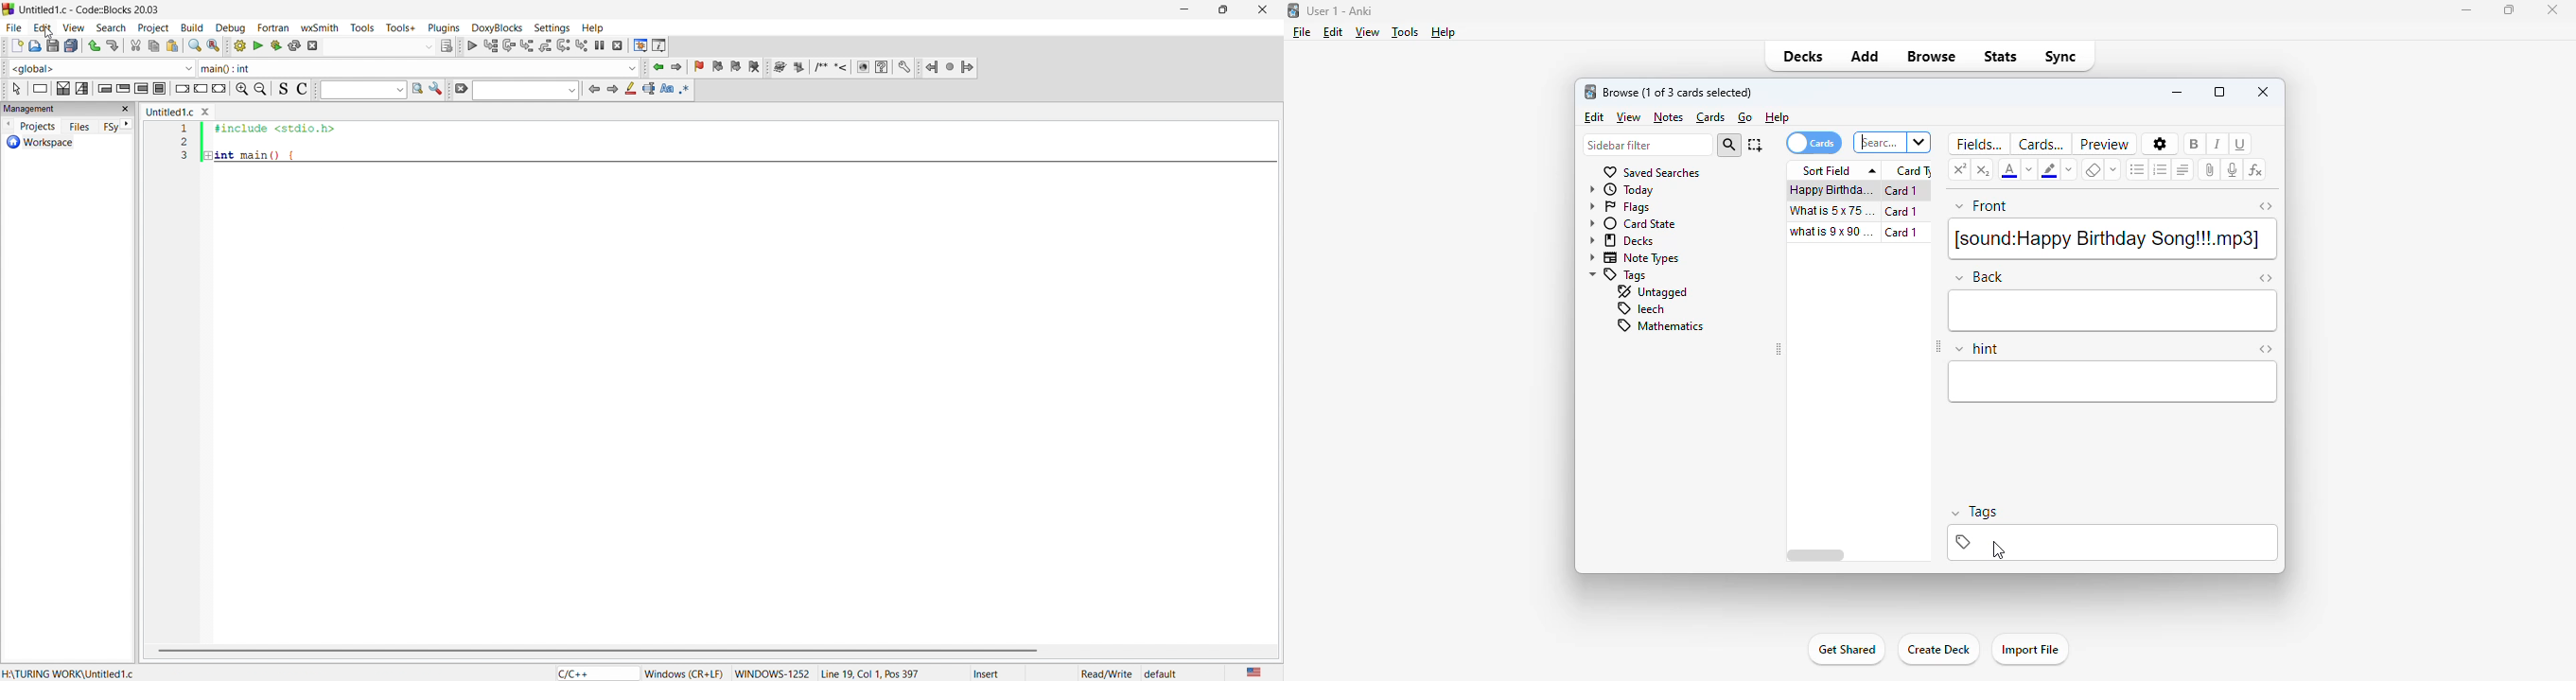  I want to click on search, so click(1891, 143).